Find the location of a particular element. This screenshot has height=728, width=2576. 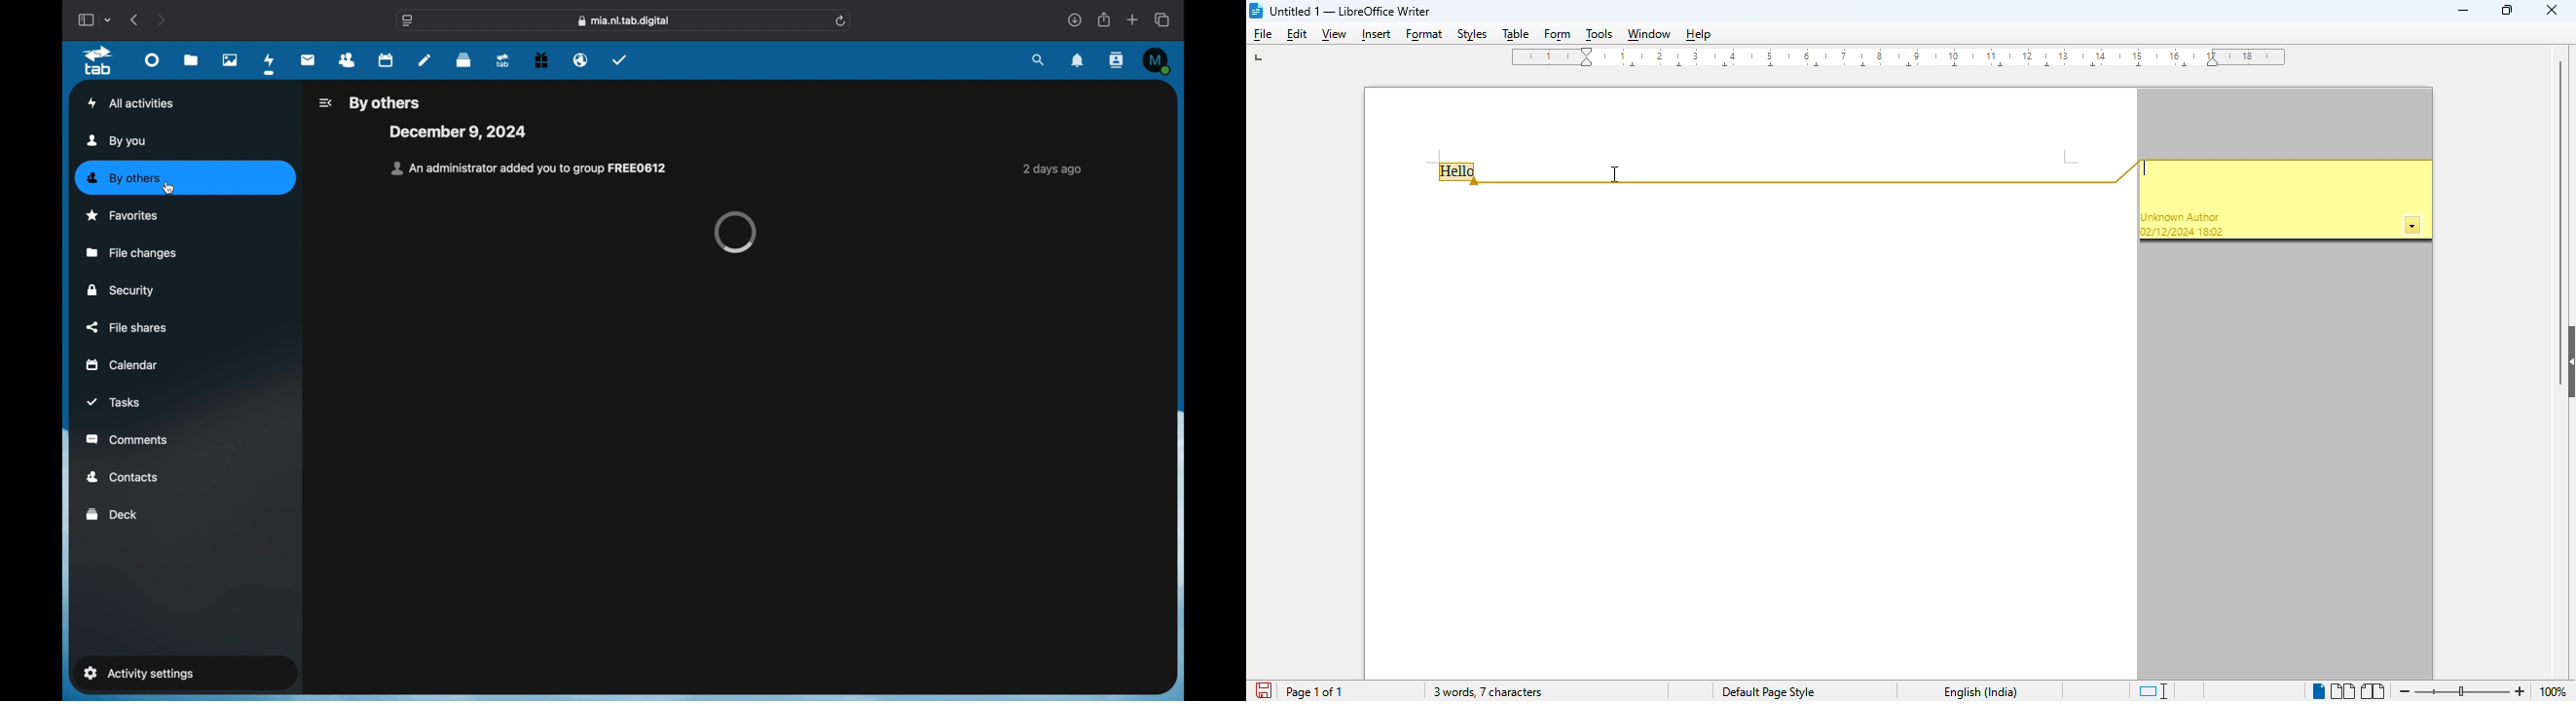

edit is located at coordinates (1298, 34).